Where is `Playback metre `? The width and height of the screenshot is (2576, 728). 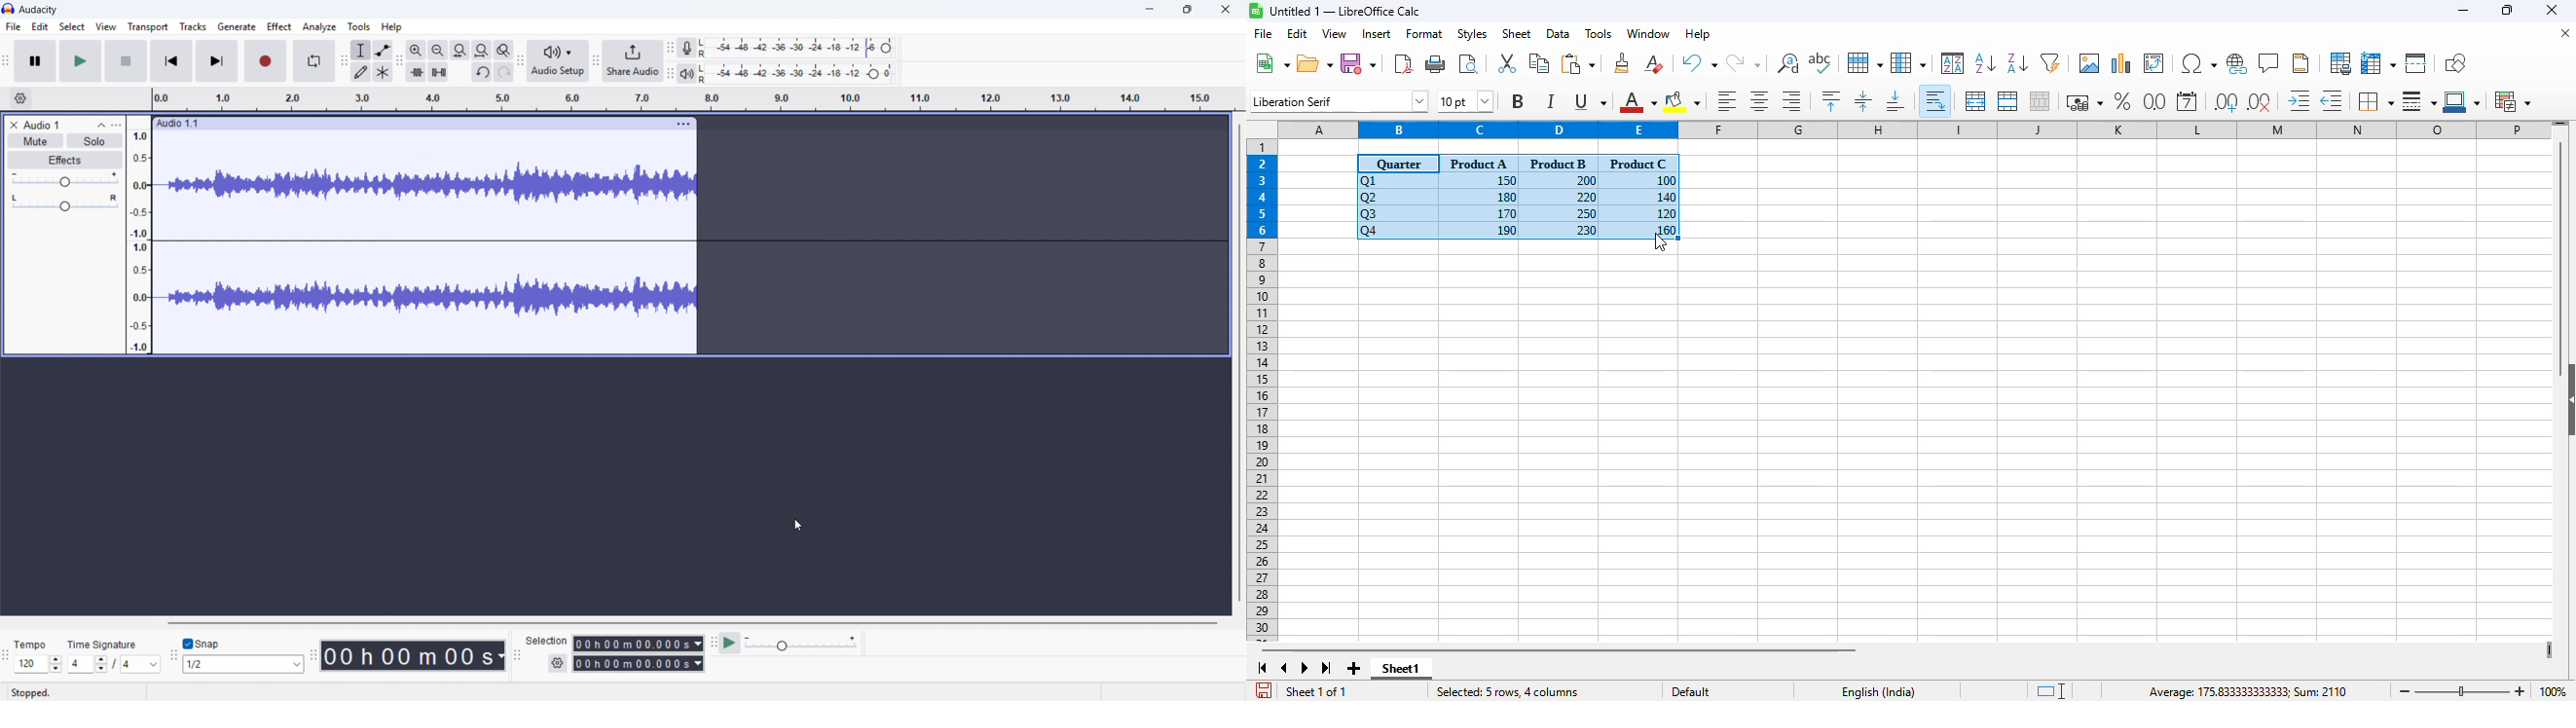 Playback metre  is located at coordinates (687, 73).